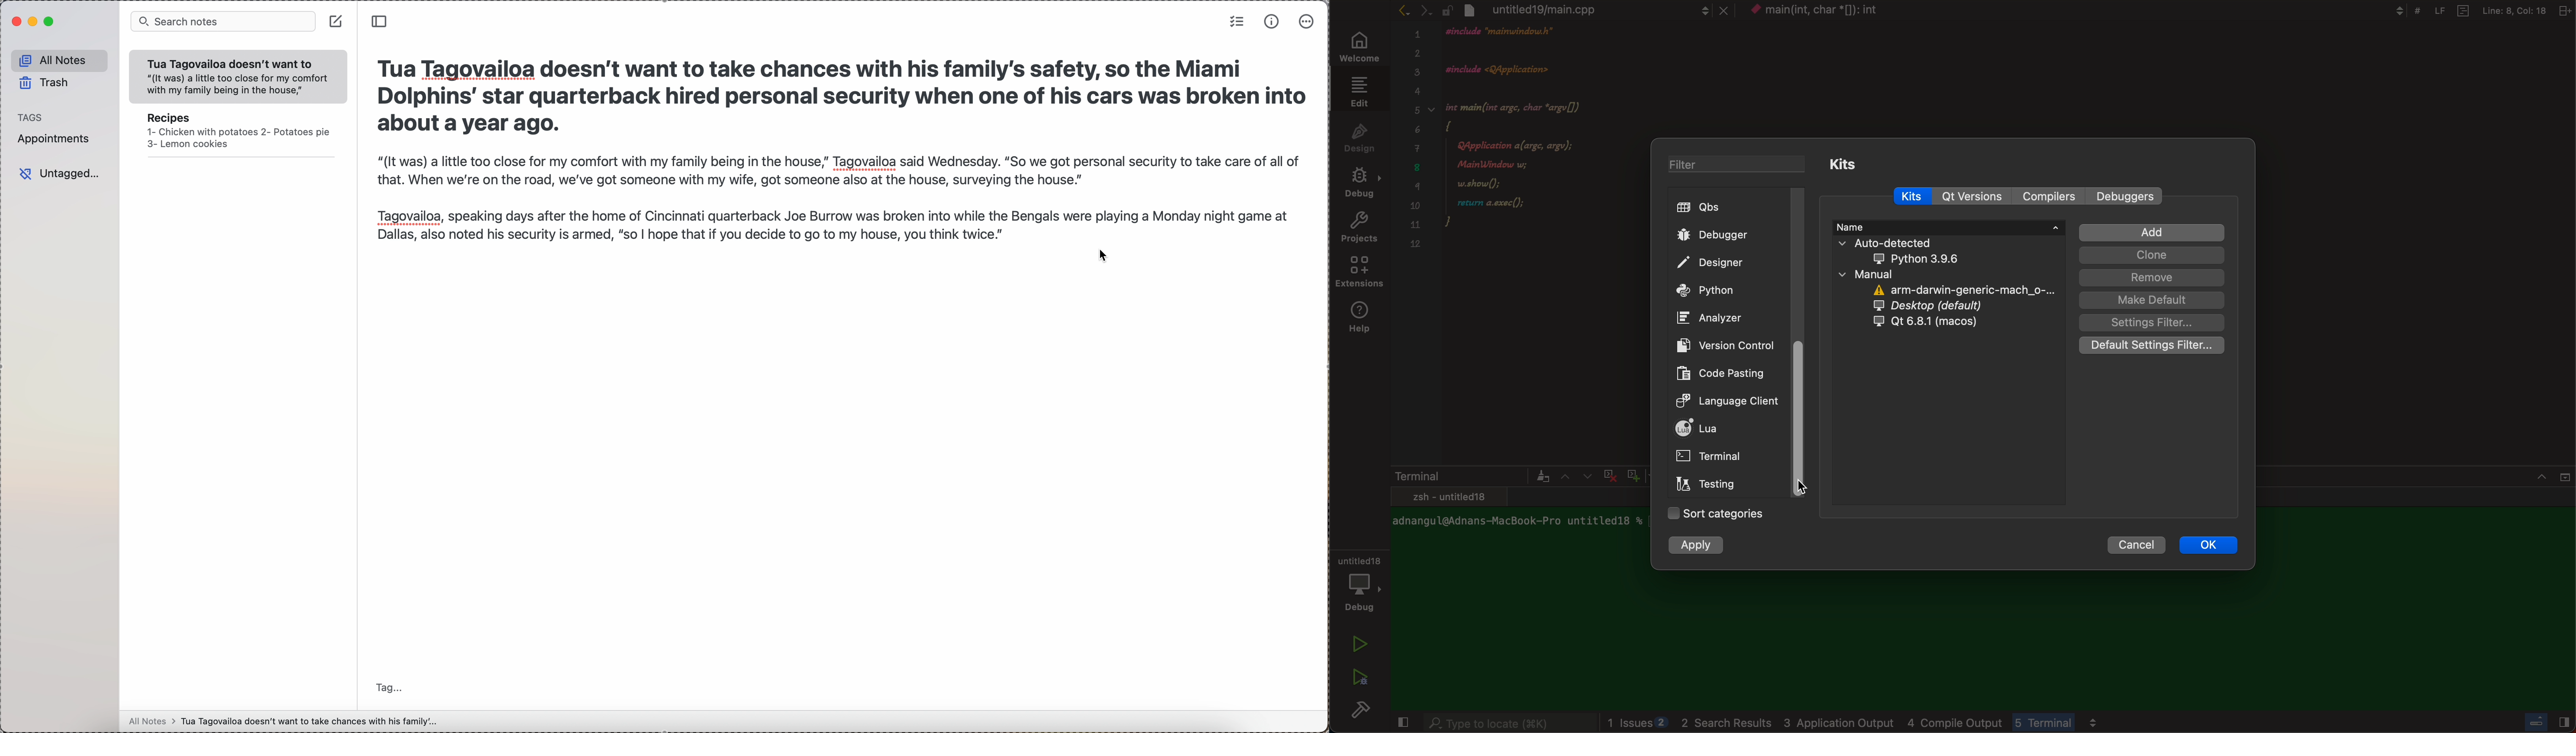 The height and width of the screenshot is (756, 2576). What do you see at coordinates (385, 687) in the screenshot?
I see `tag` at bounding box center [385, 687].